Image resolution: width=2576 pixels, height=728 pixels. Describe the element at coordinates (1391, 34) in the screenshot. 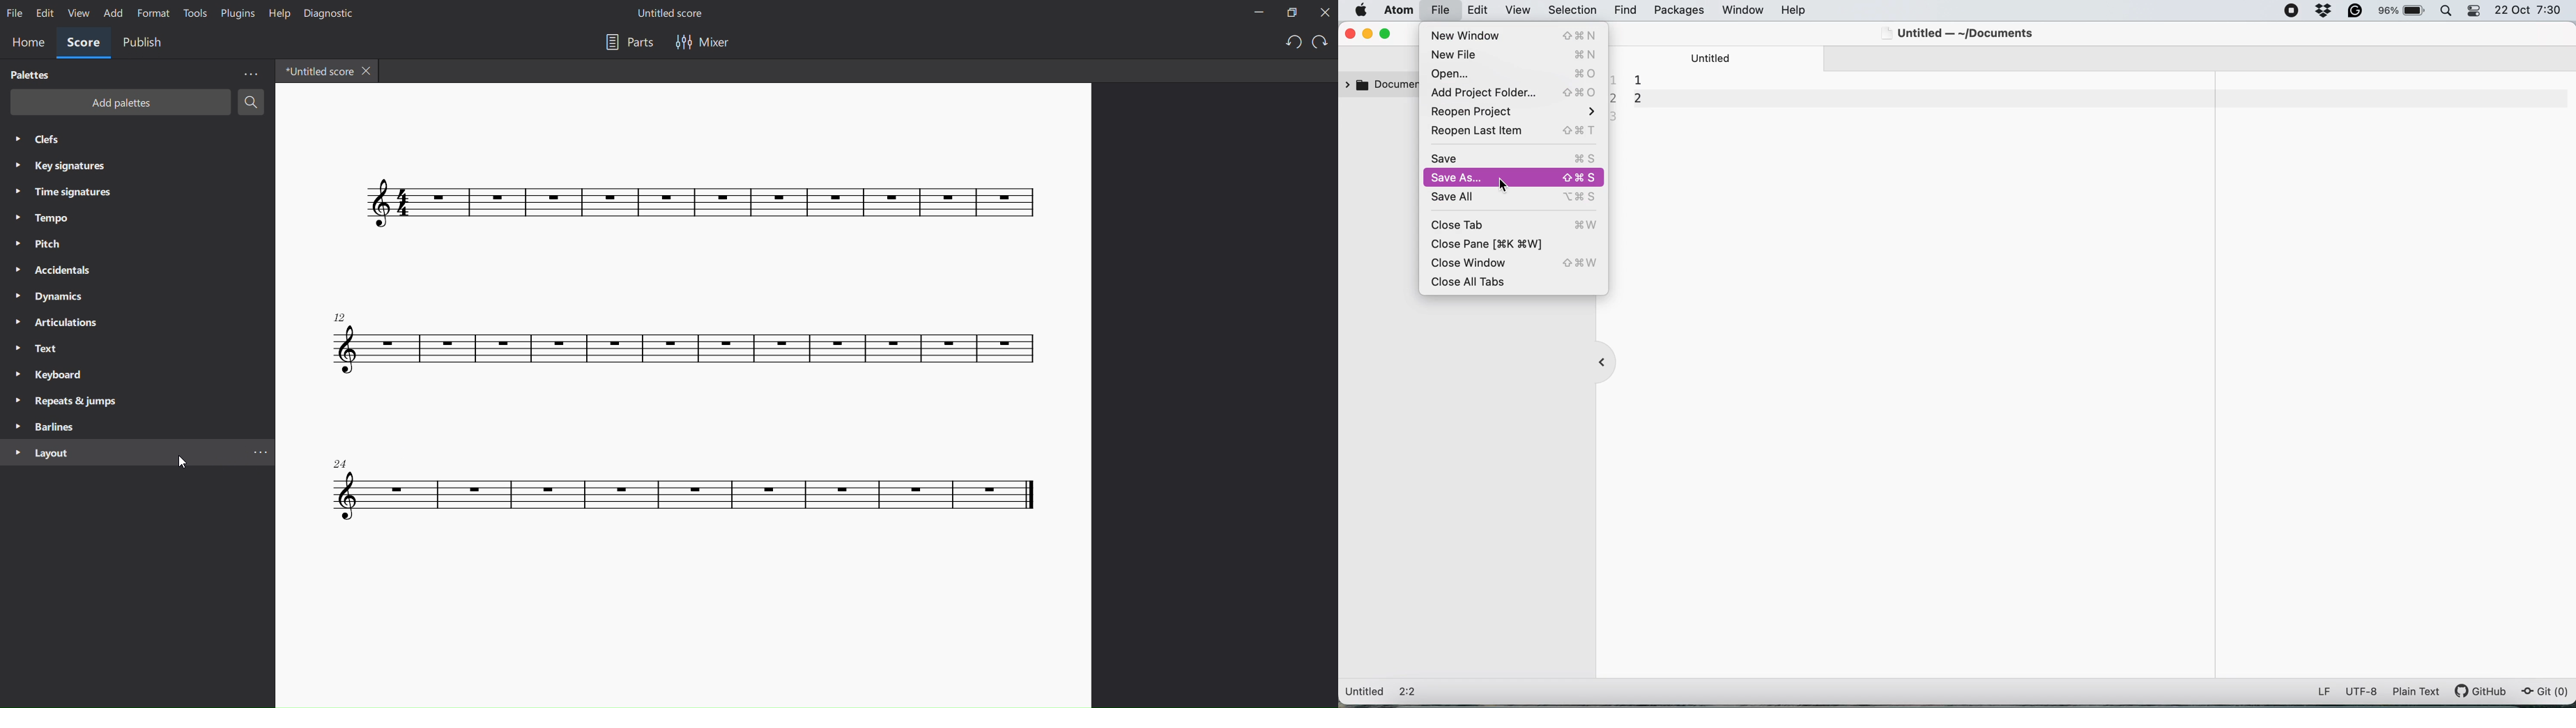

I see `maximise` at that location.